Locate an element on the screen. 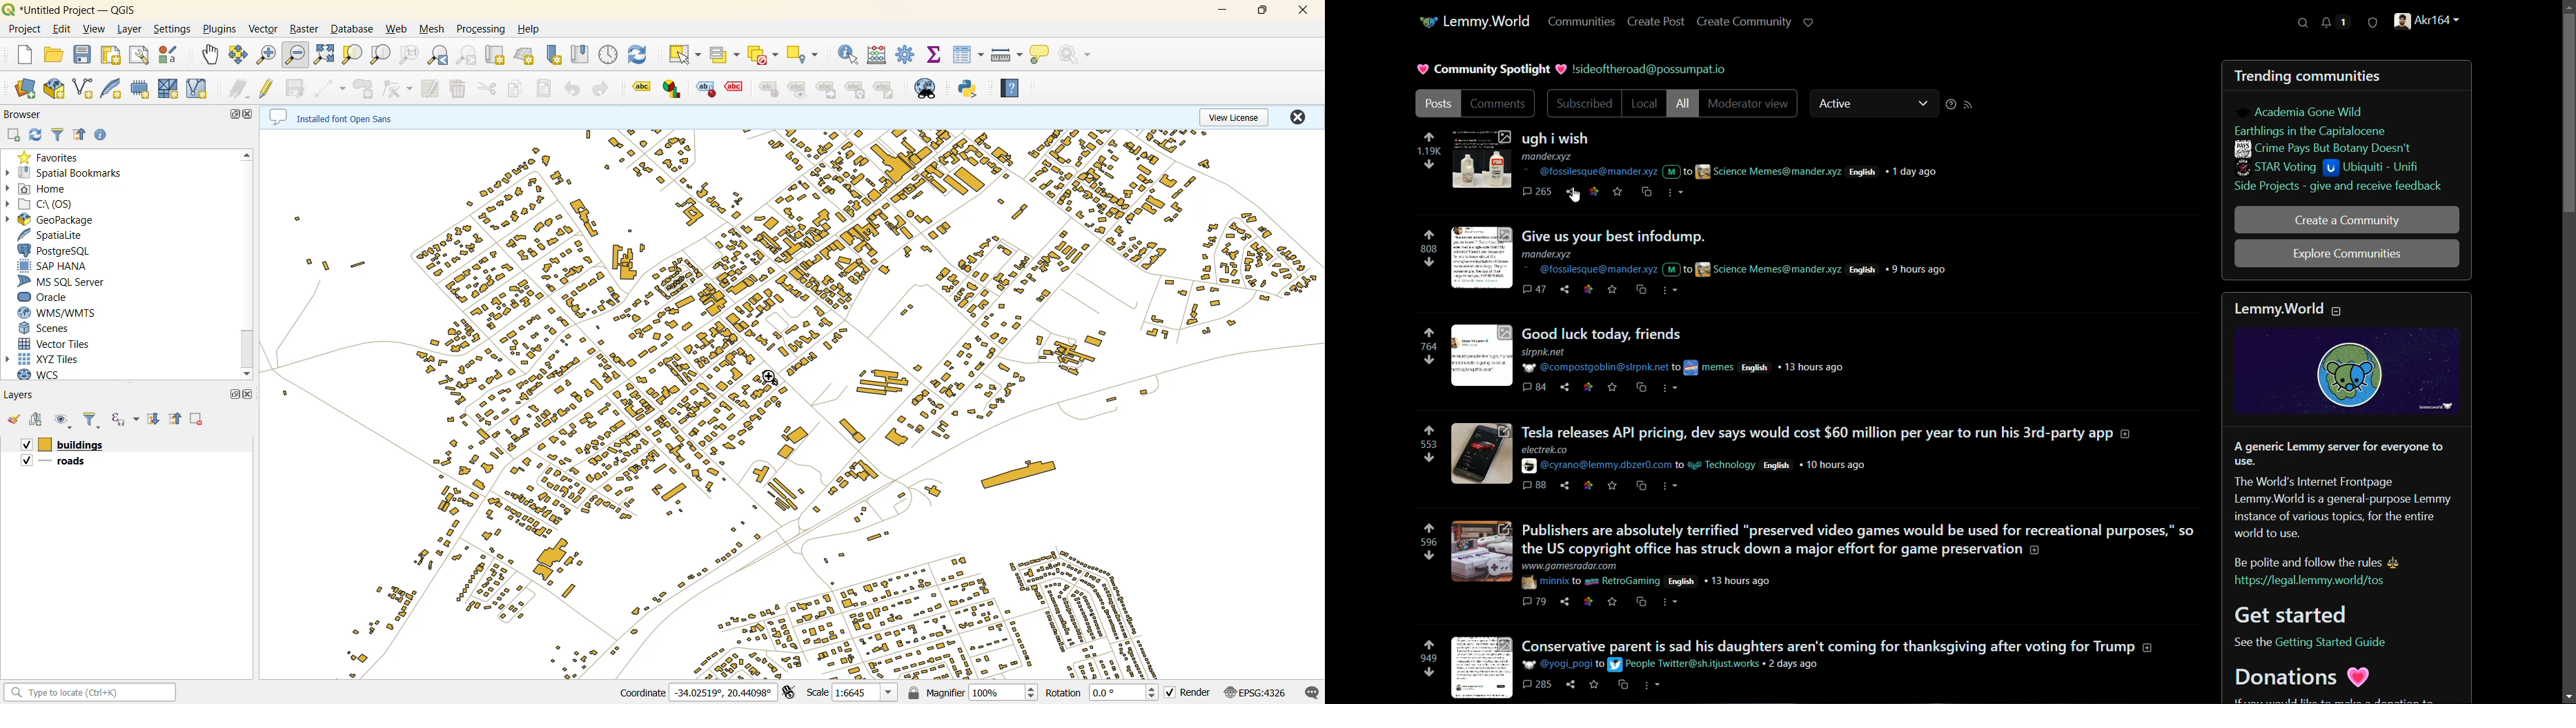 Image resolution: width=2576 pixels, height=728 pixels. save is located at coordinates (1611, 487).